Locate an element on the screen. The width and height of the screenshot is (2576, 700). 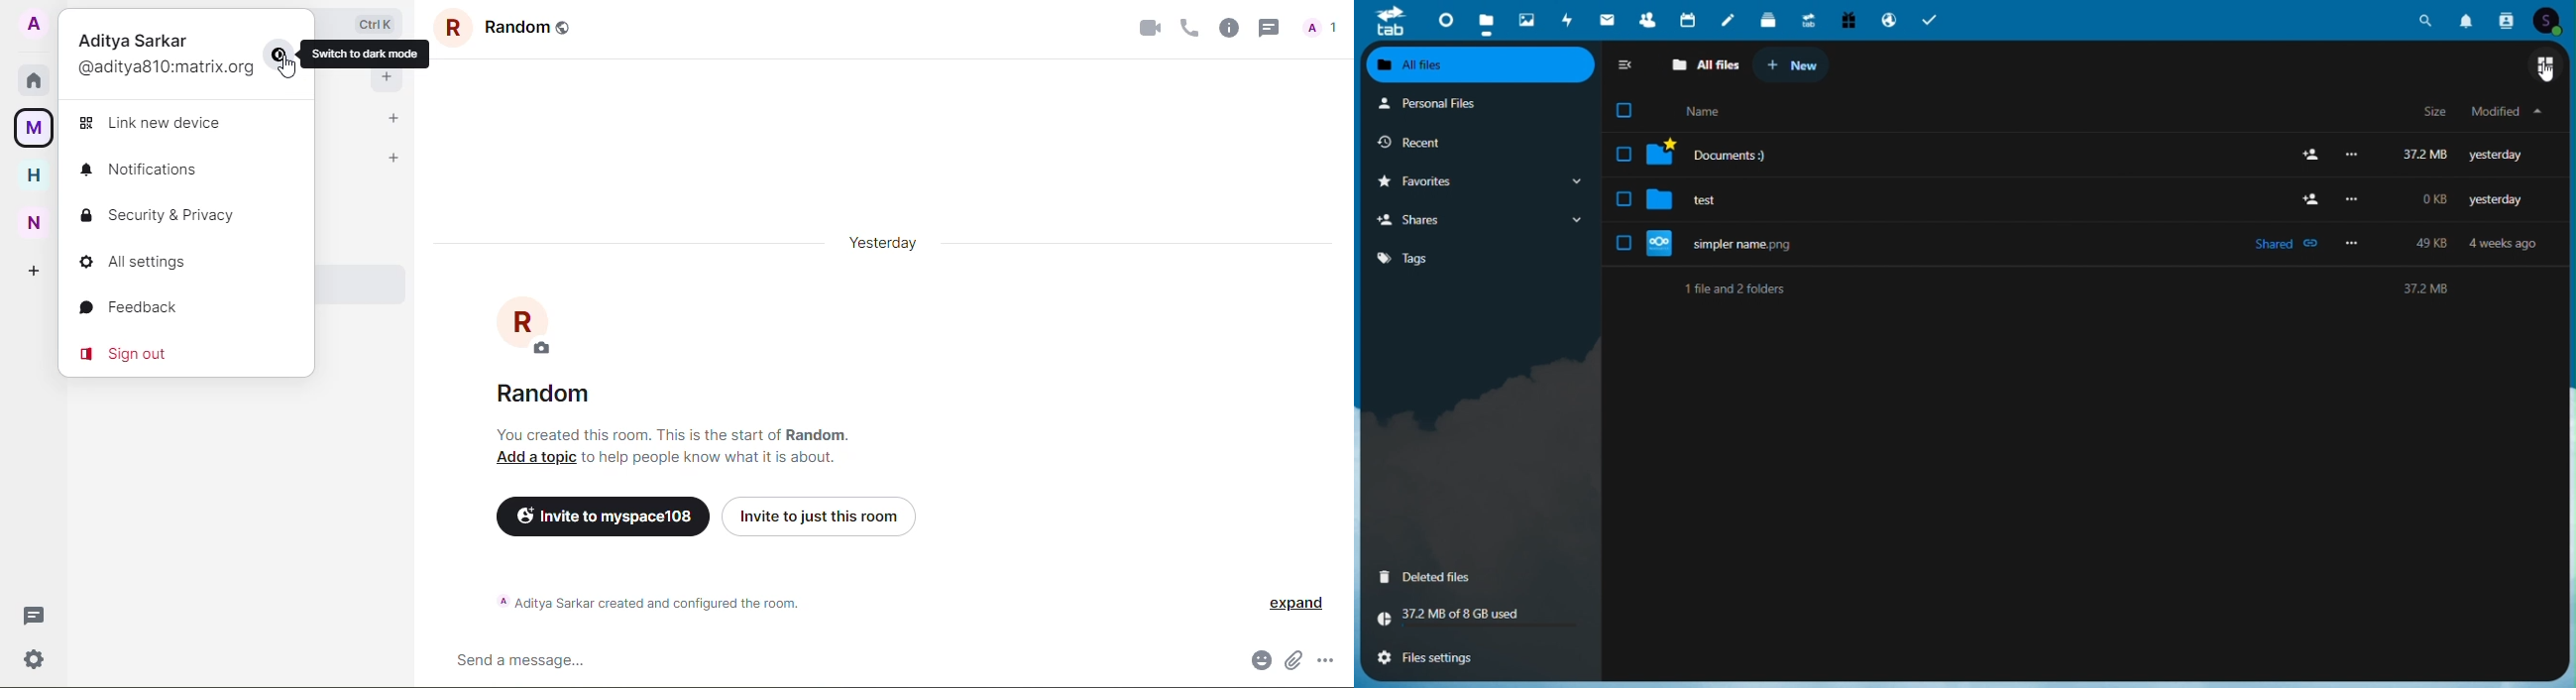
more is located at coordinates (1325, 660).